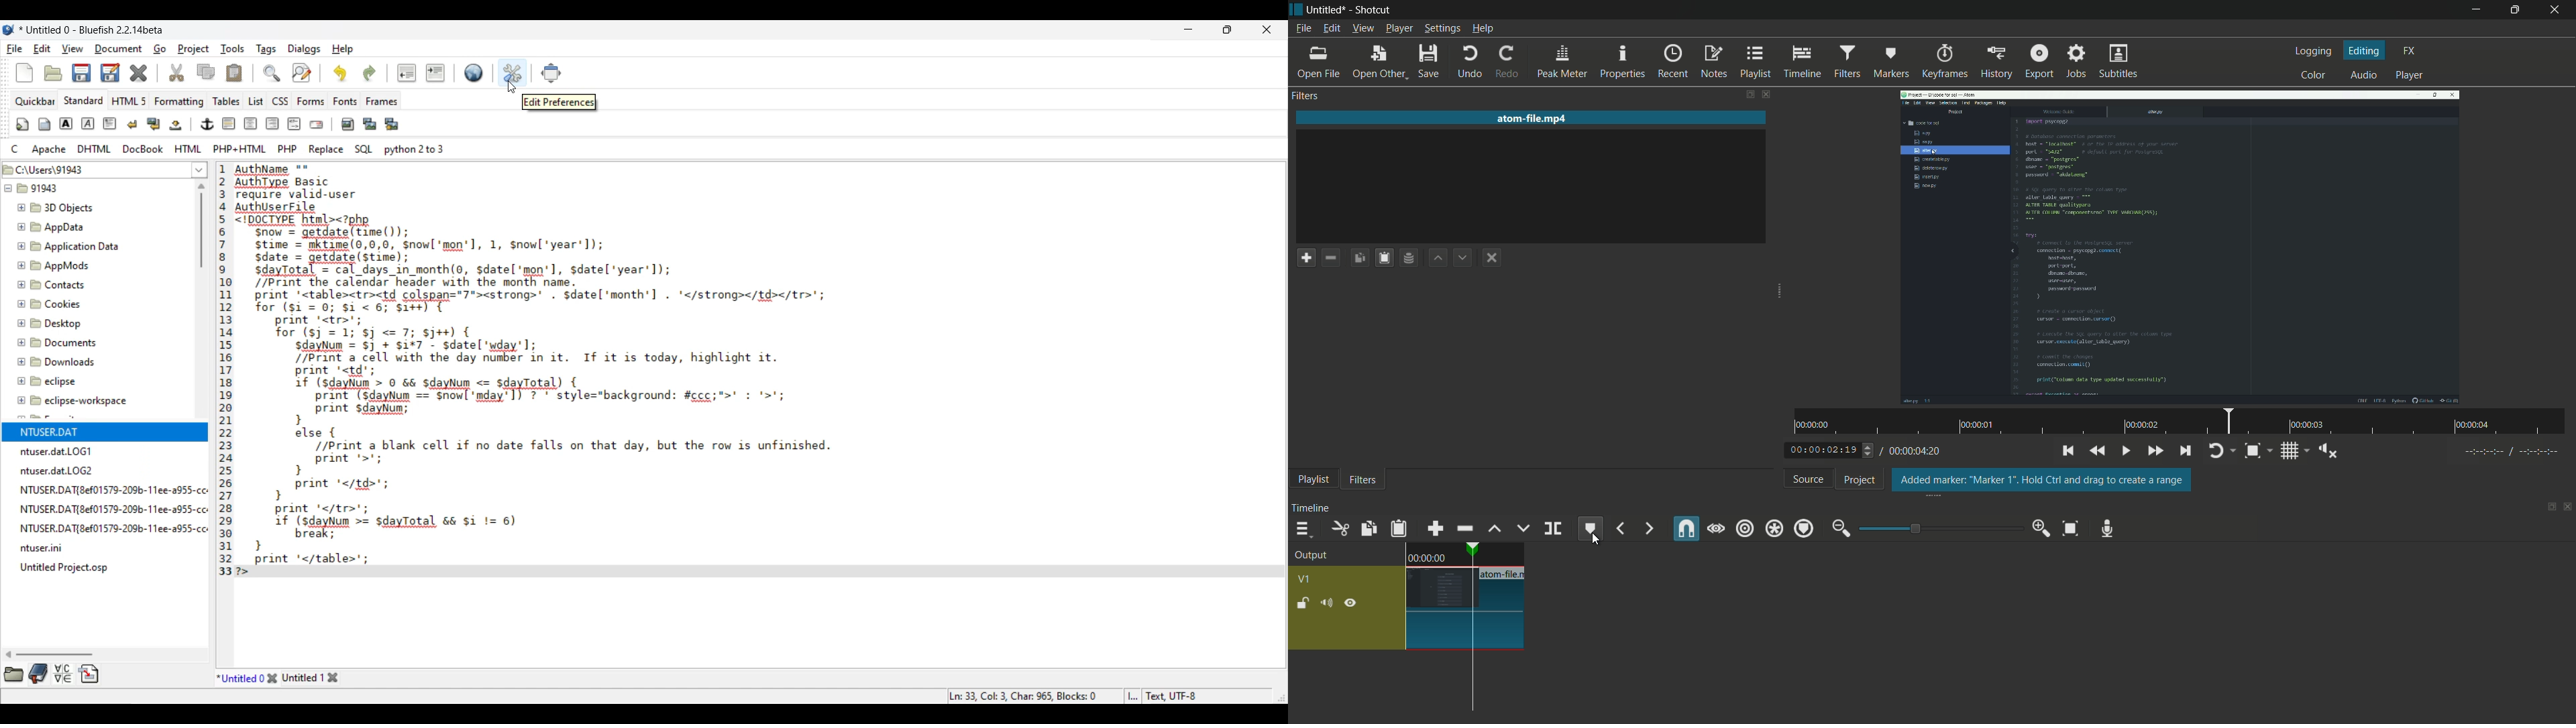 Image resolution: width=2576 pixels, height=728 pixels. I want to click on history, so click(1996, 62).